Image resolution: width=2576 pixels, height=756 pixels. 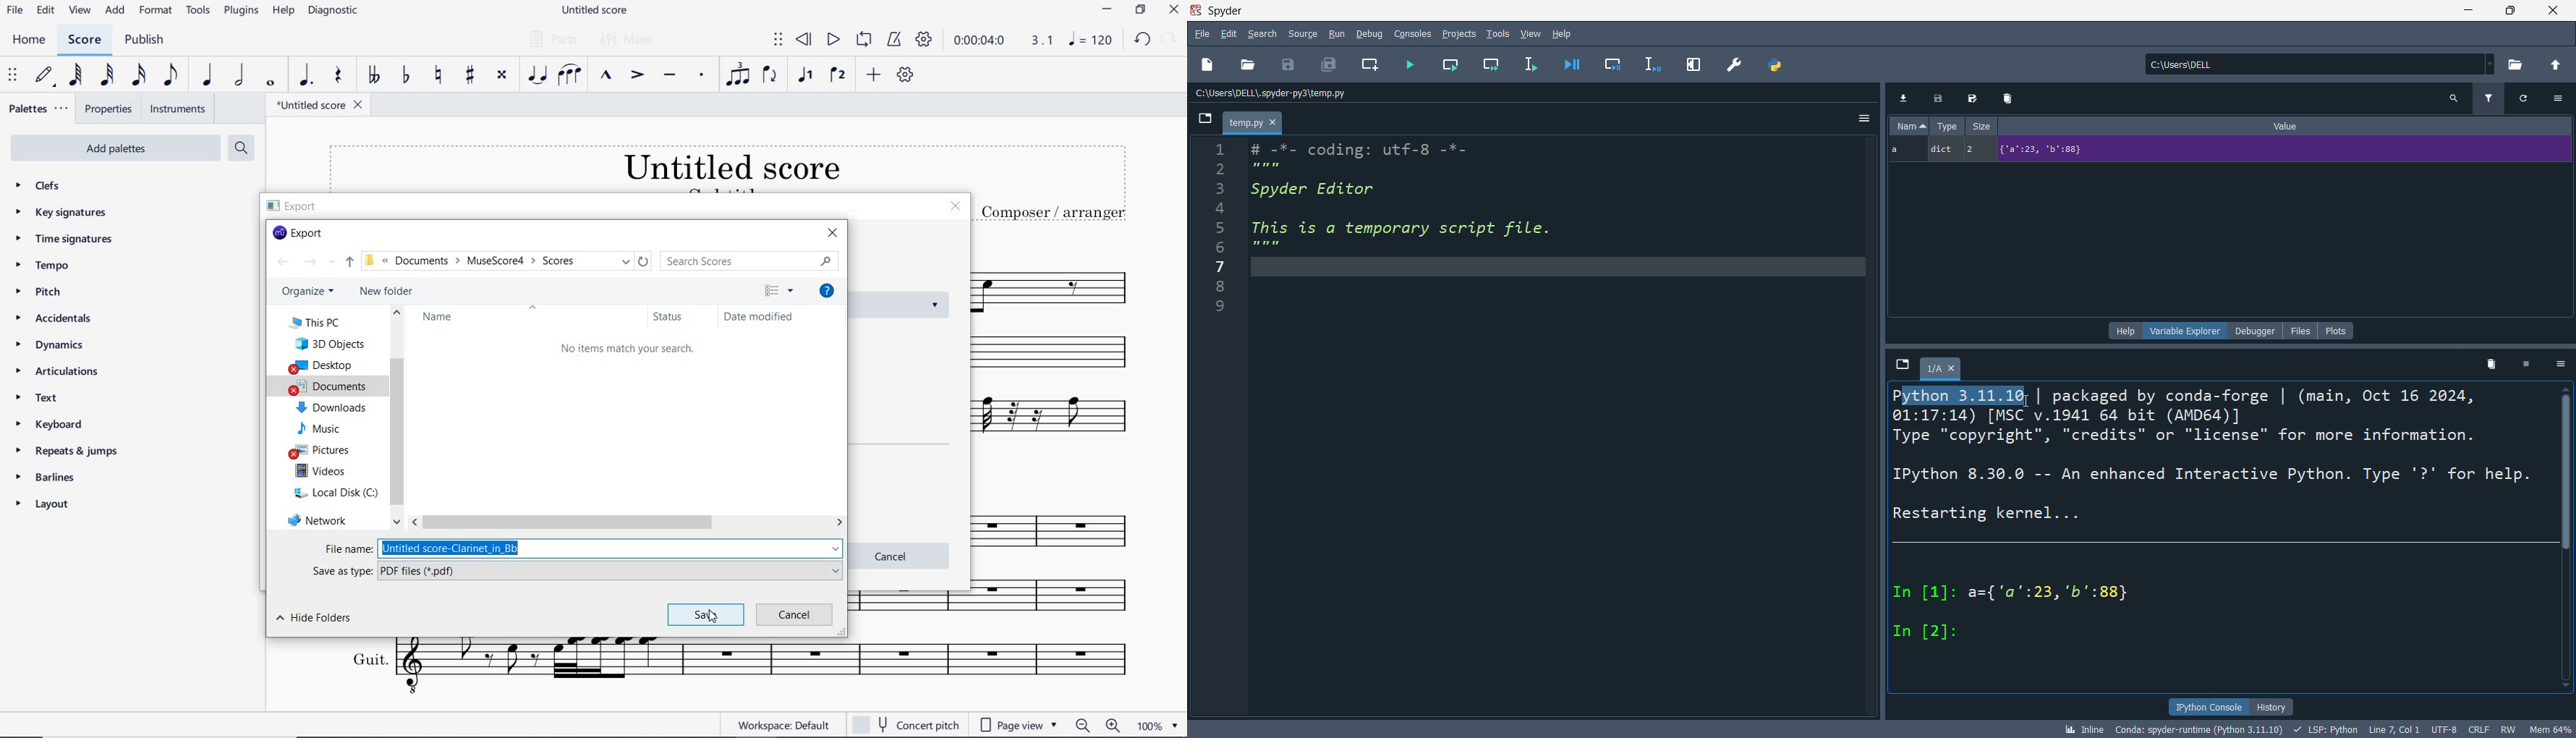 What do you see at coordinates (304, 232) in the screenshot?
I see `EXPORT` at bounding box center [304, 232].